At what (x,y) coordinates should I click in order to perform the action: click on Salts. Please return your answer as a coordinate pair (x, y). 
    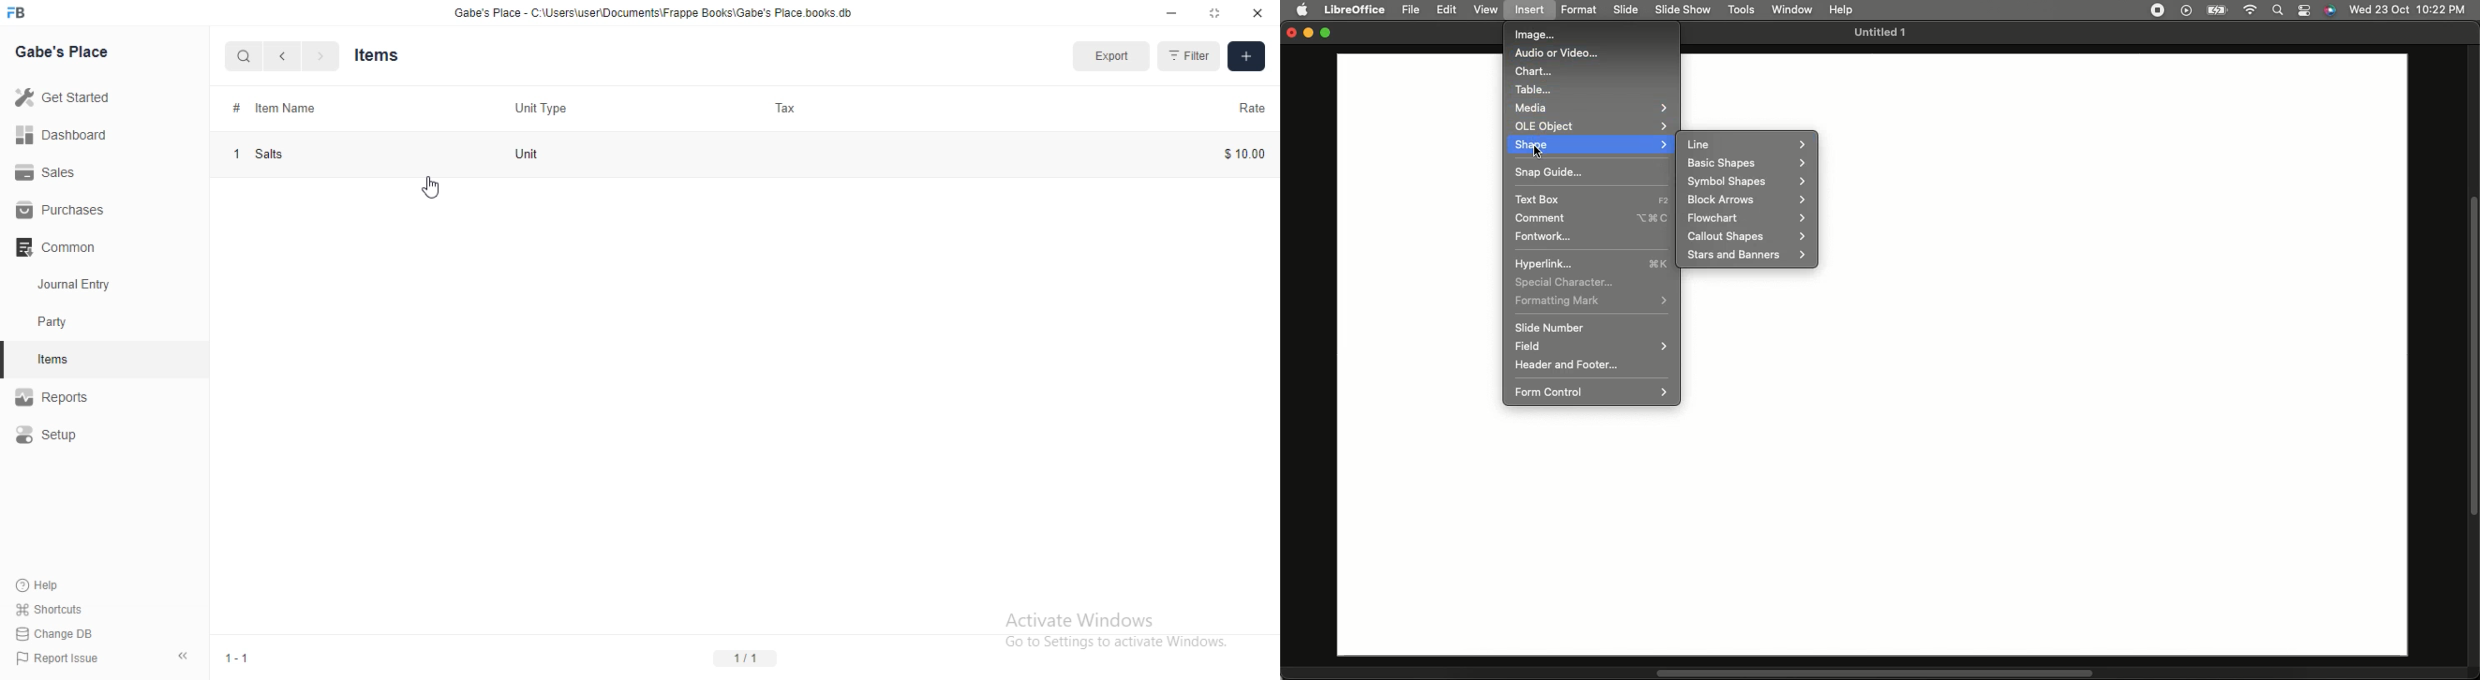
    Looking at the image, I should click on (277, 154).